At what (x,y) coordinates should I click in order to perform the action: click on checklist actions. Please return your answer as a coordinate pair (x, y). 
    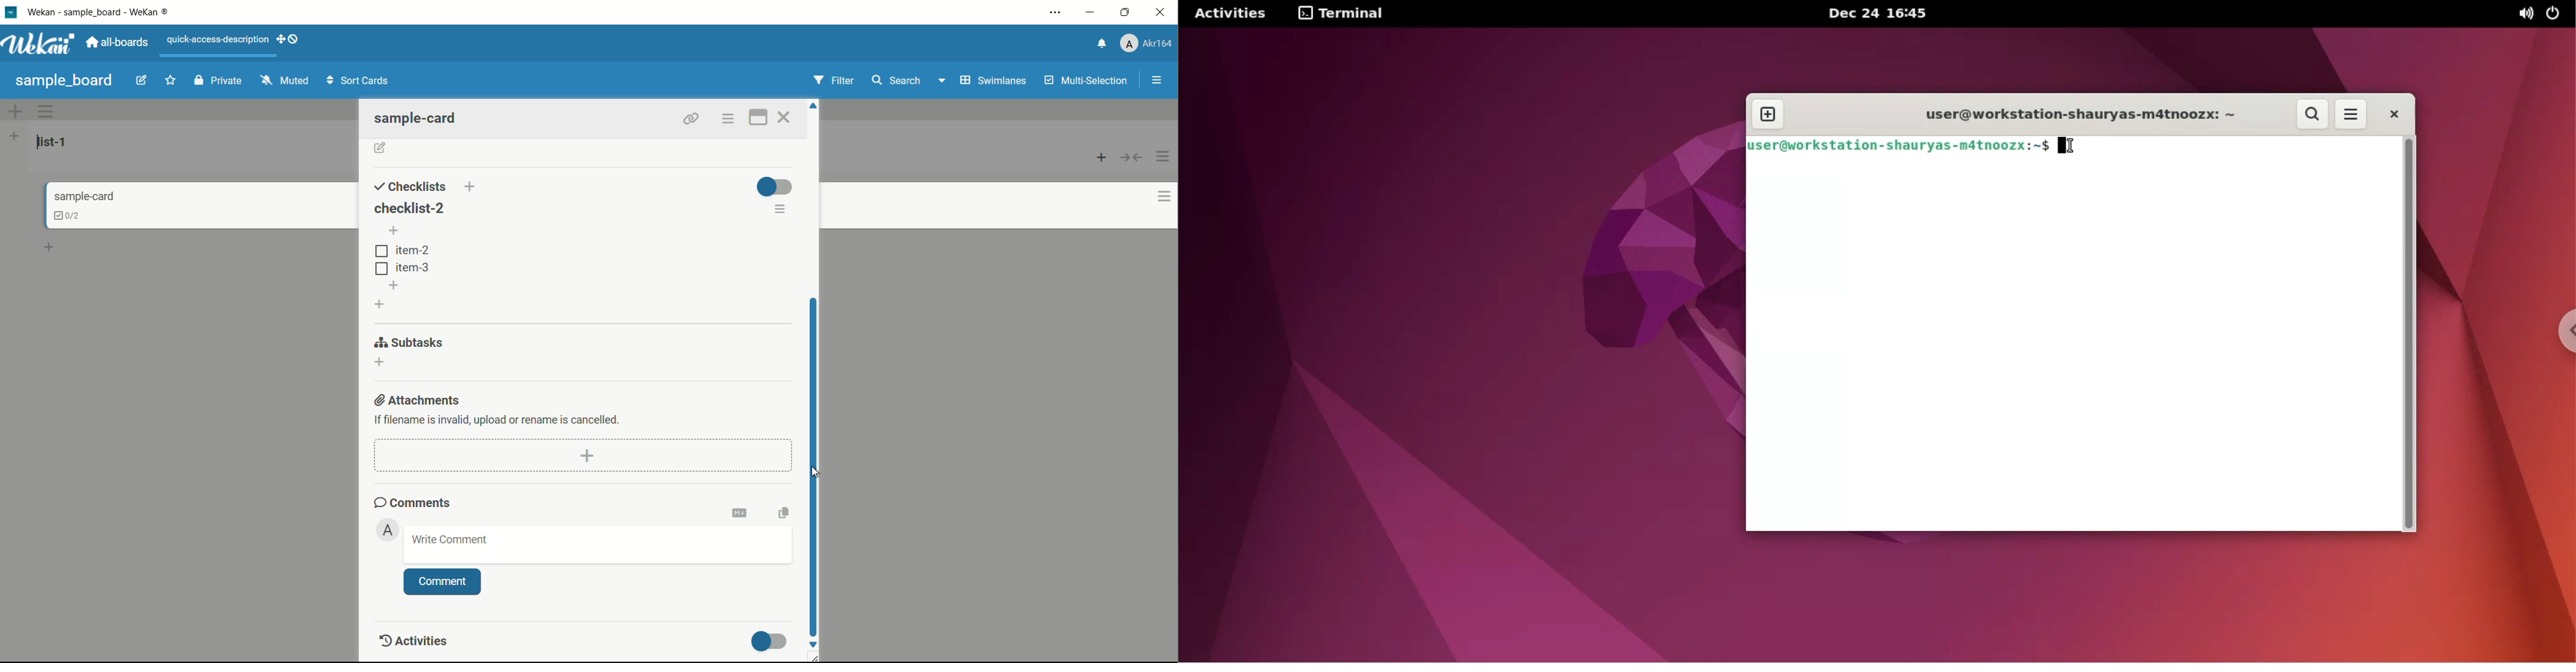
    Looking at the image, I should click on (781, 211).